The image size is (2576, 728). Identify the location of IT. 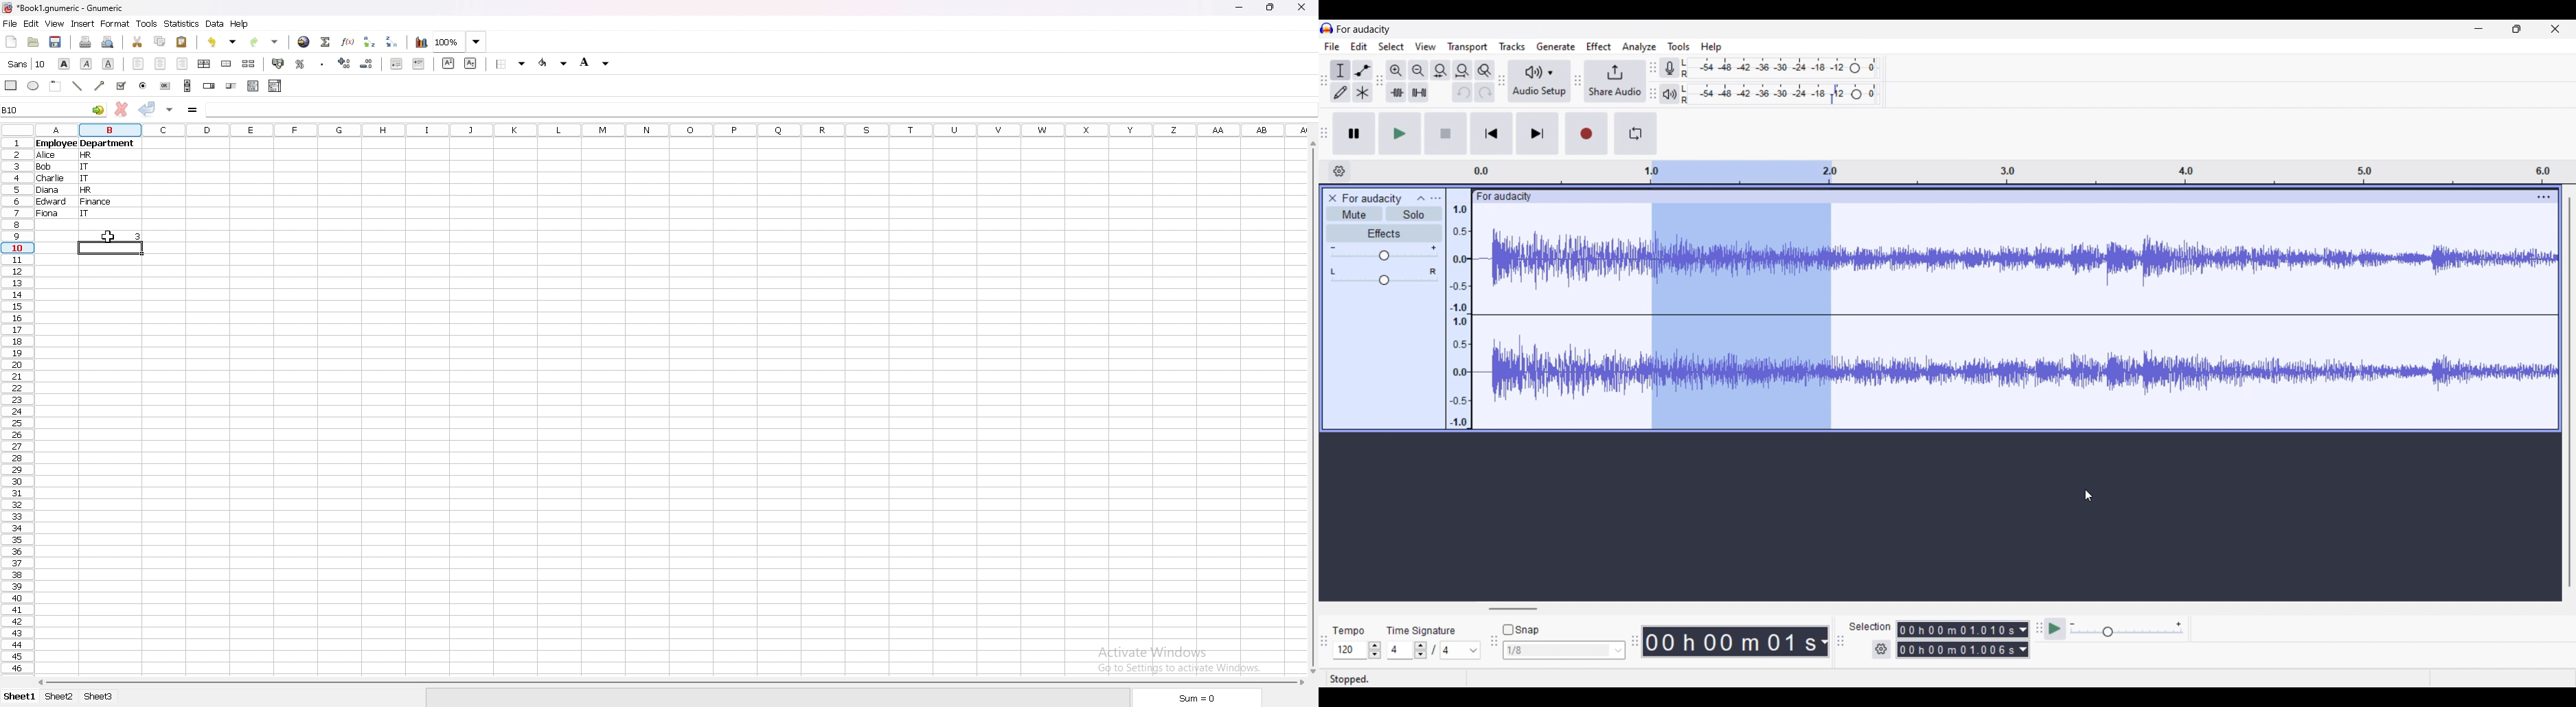
(86, 180).